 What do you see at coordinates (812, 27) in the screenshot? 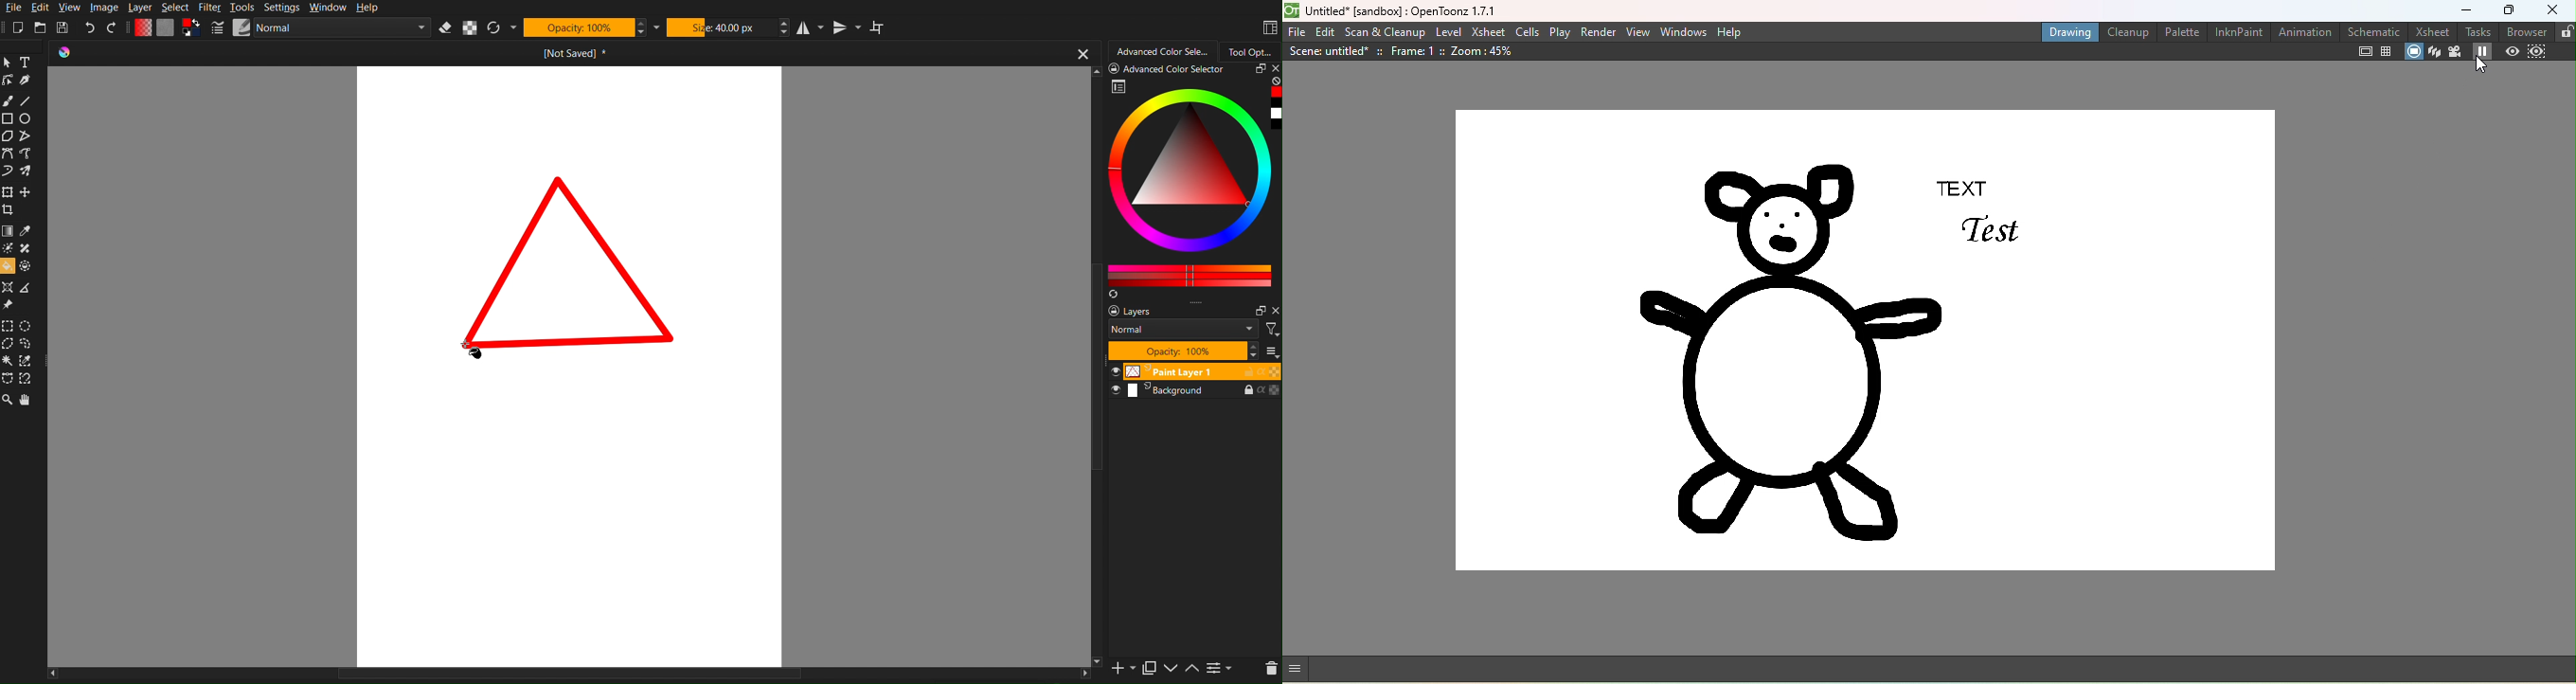
I see `Horizontal Mirror` at bounding box center [812, 27].